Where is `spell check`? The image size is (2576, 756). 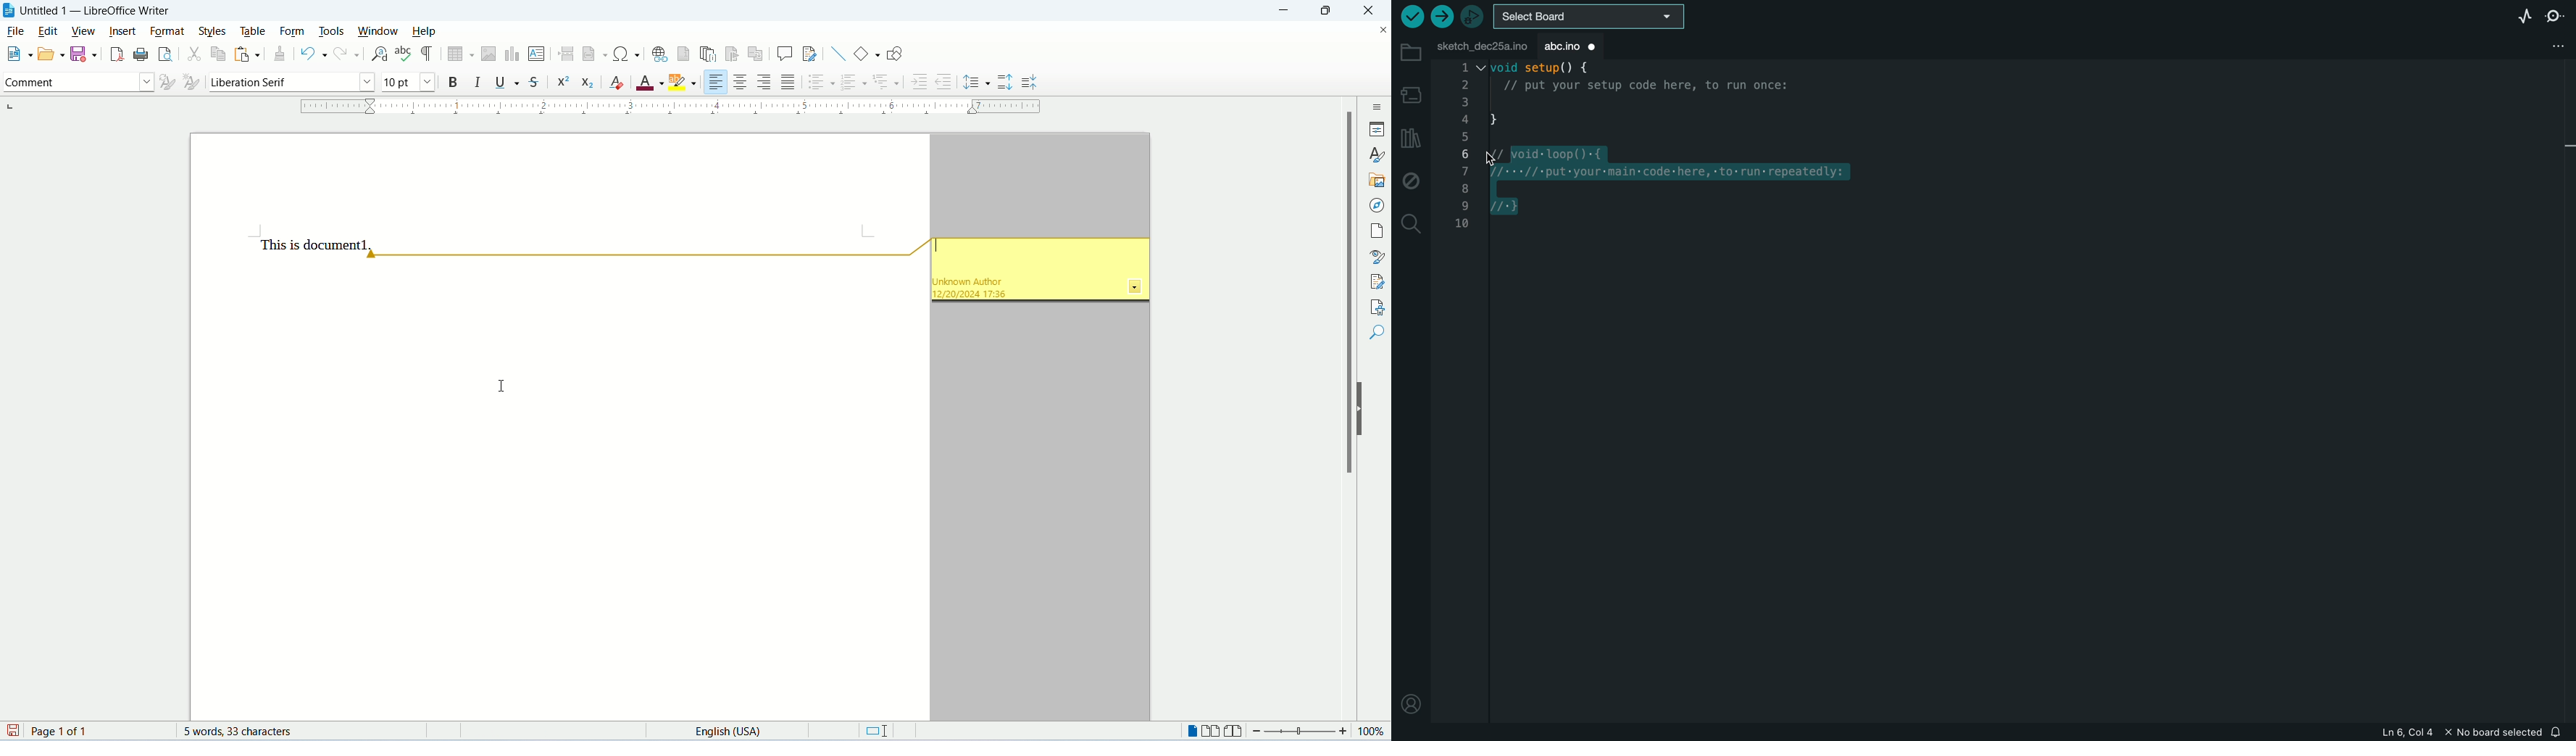 spell check is located at coordinates (404, 55).